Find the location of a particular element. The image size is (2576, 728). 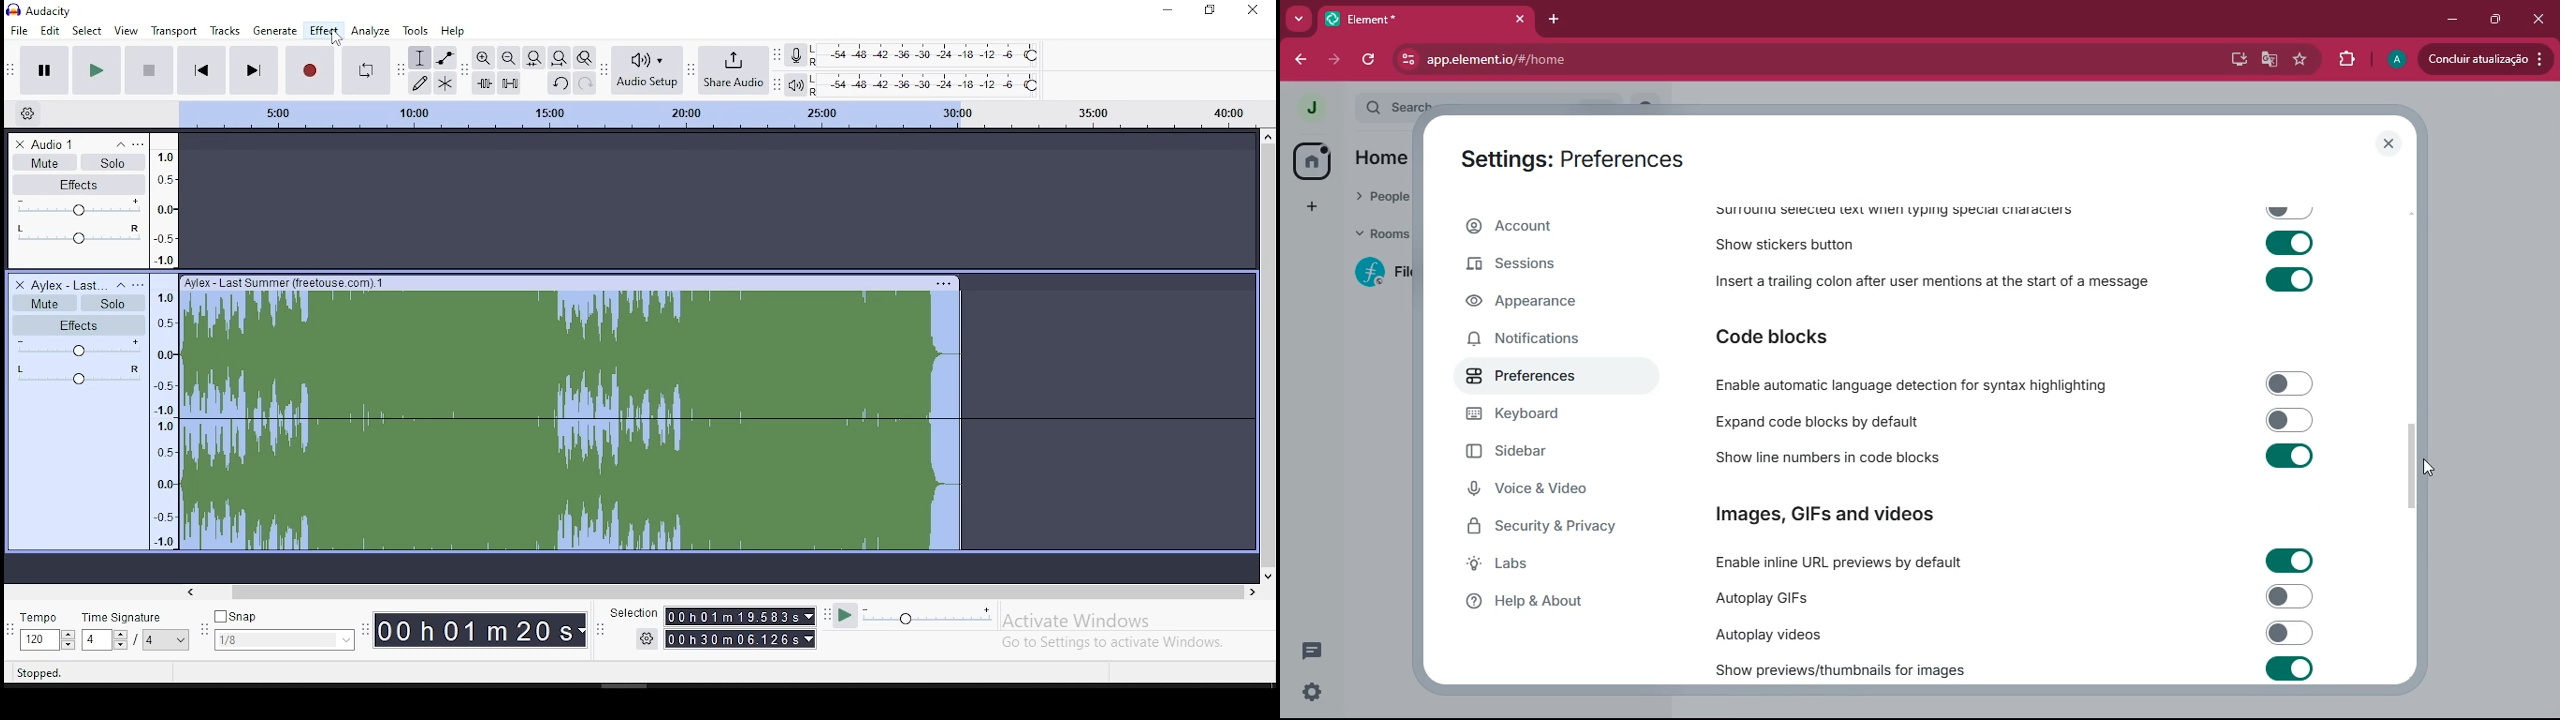

time is located at coordinates (482, 632).